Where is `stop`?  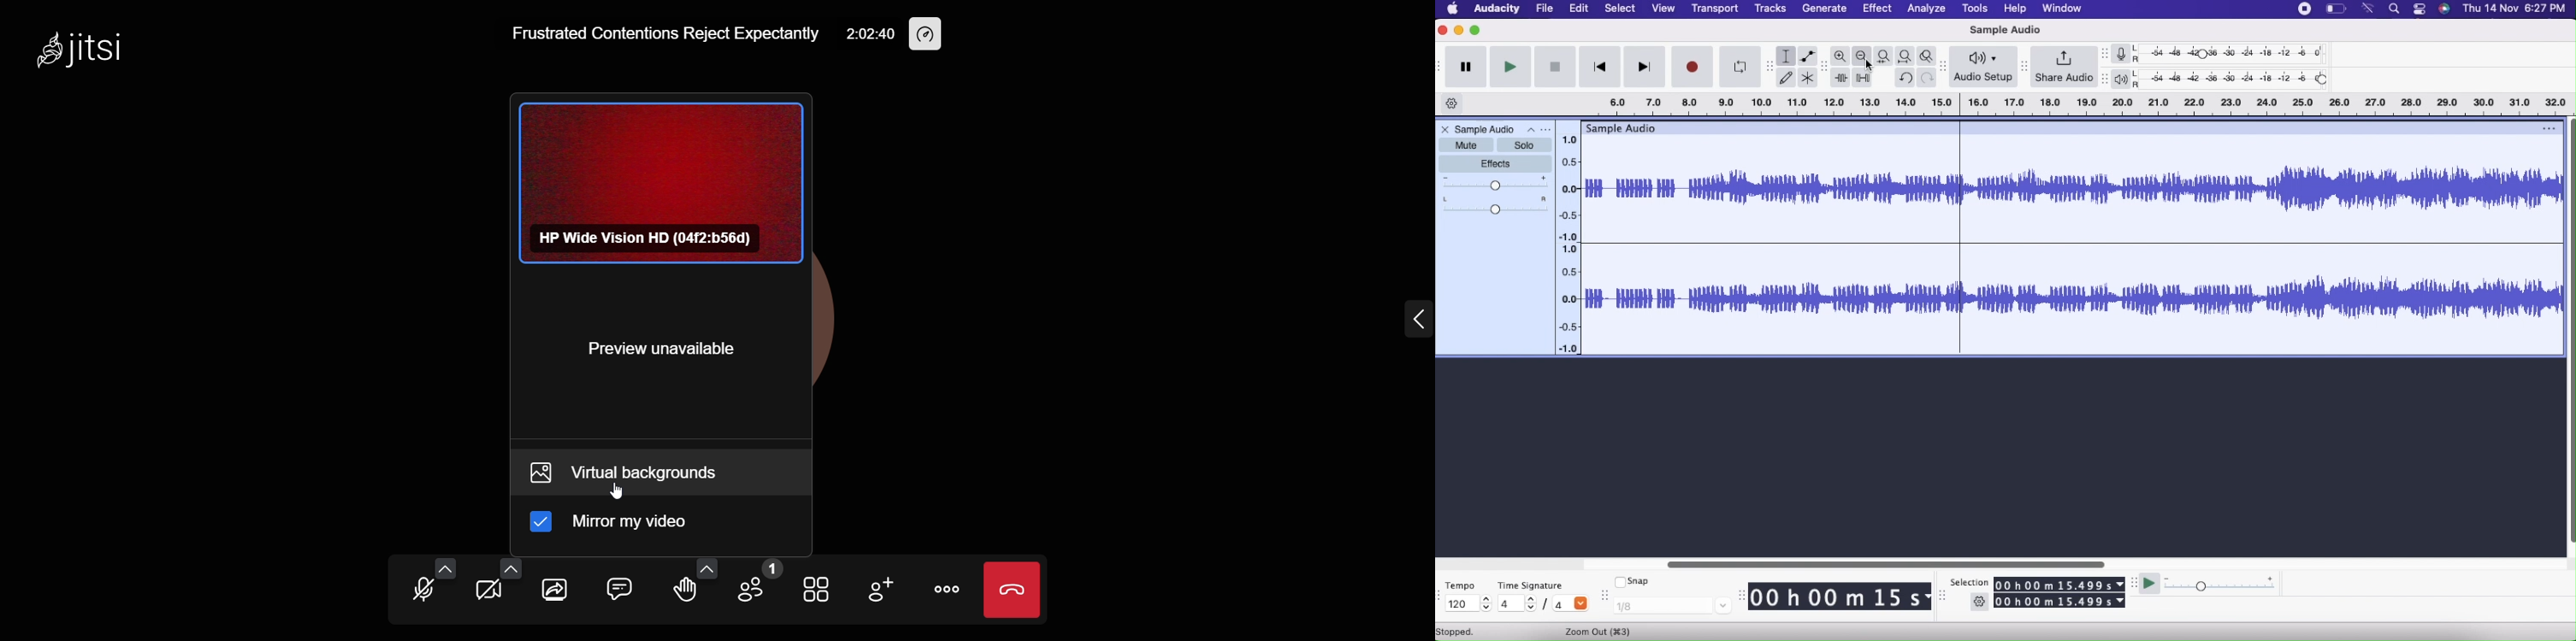
stop is located at coordinates (2305, 9).